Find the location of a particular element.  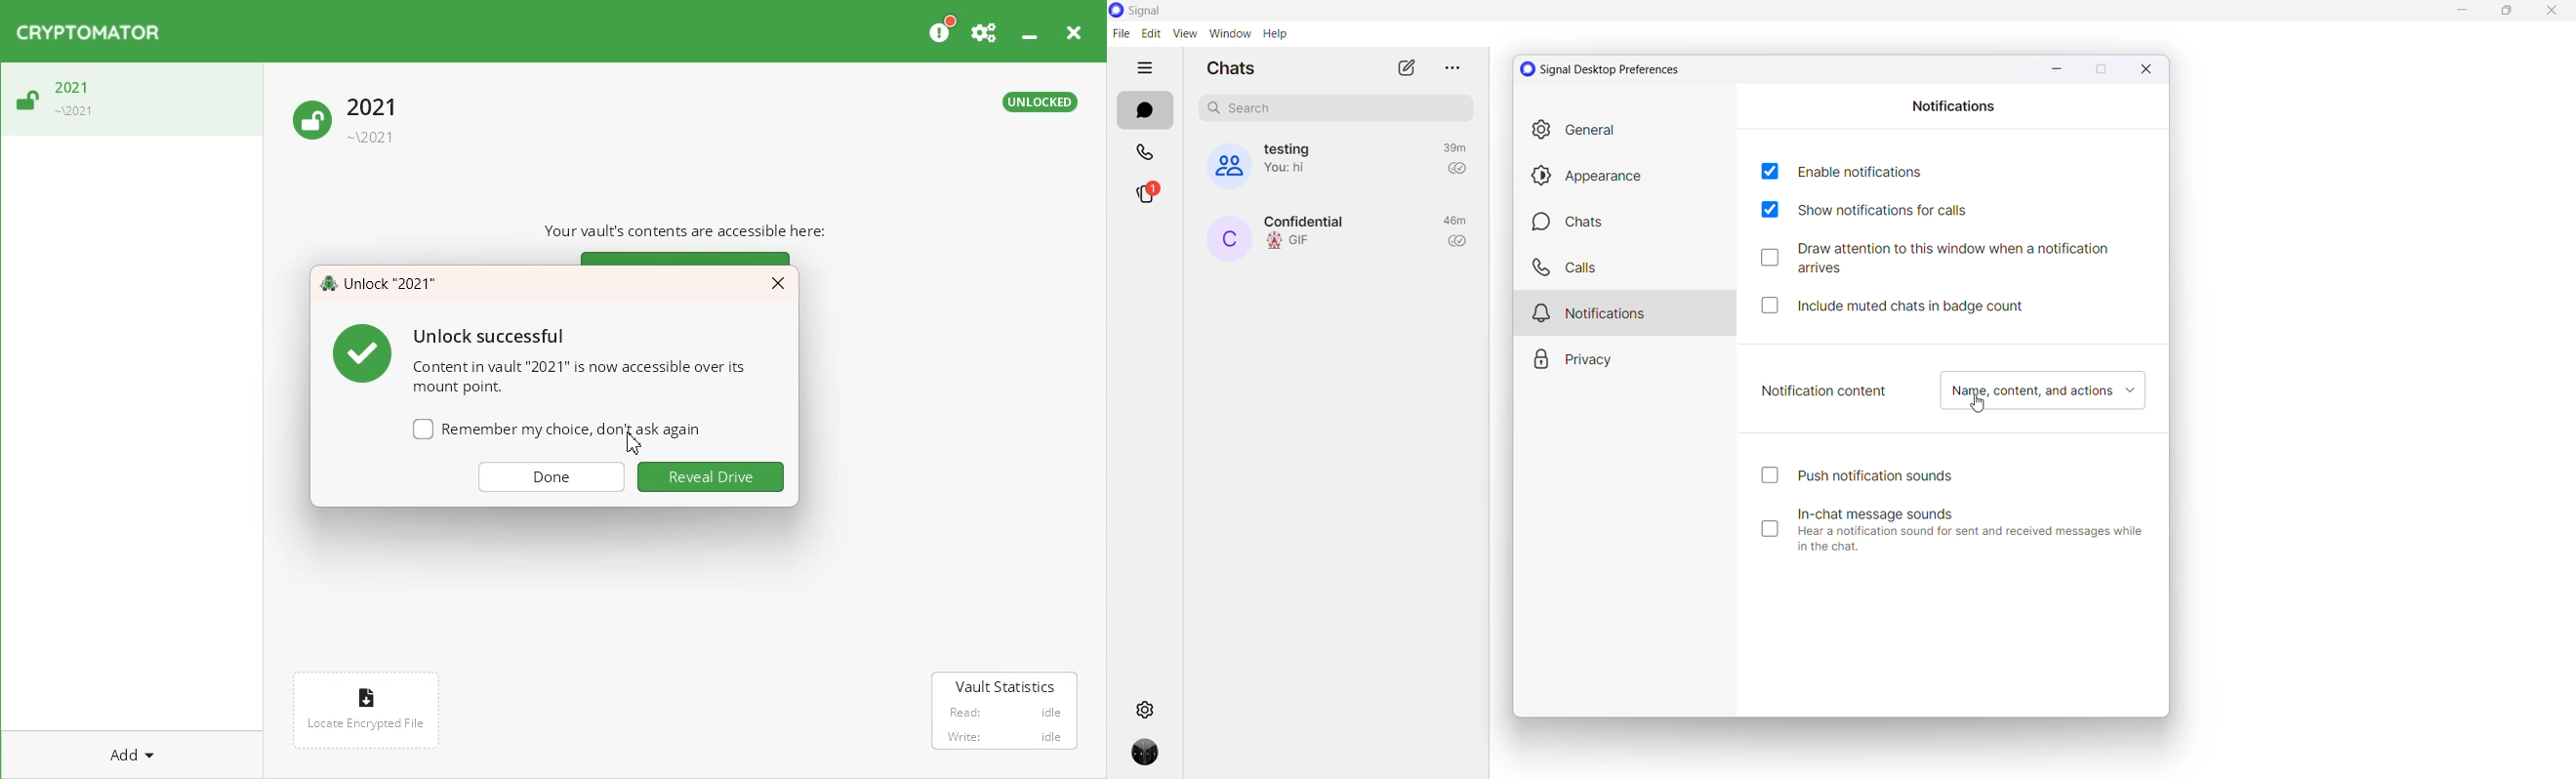

Locate encrypted File is located at coordinates (368, 708).